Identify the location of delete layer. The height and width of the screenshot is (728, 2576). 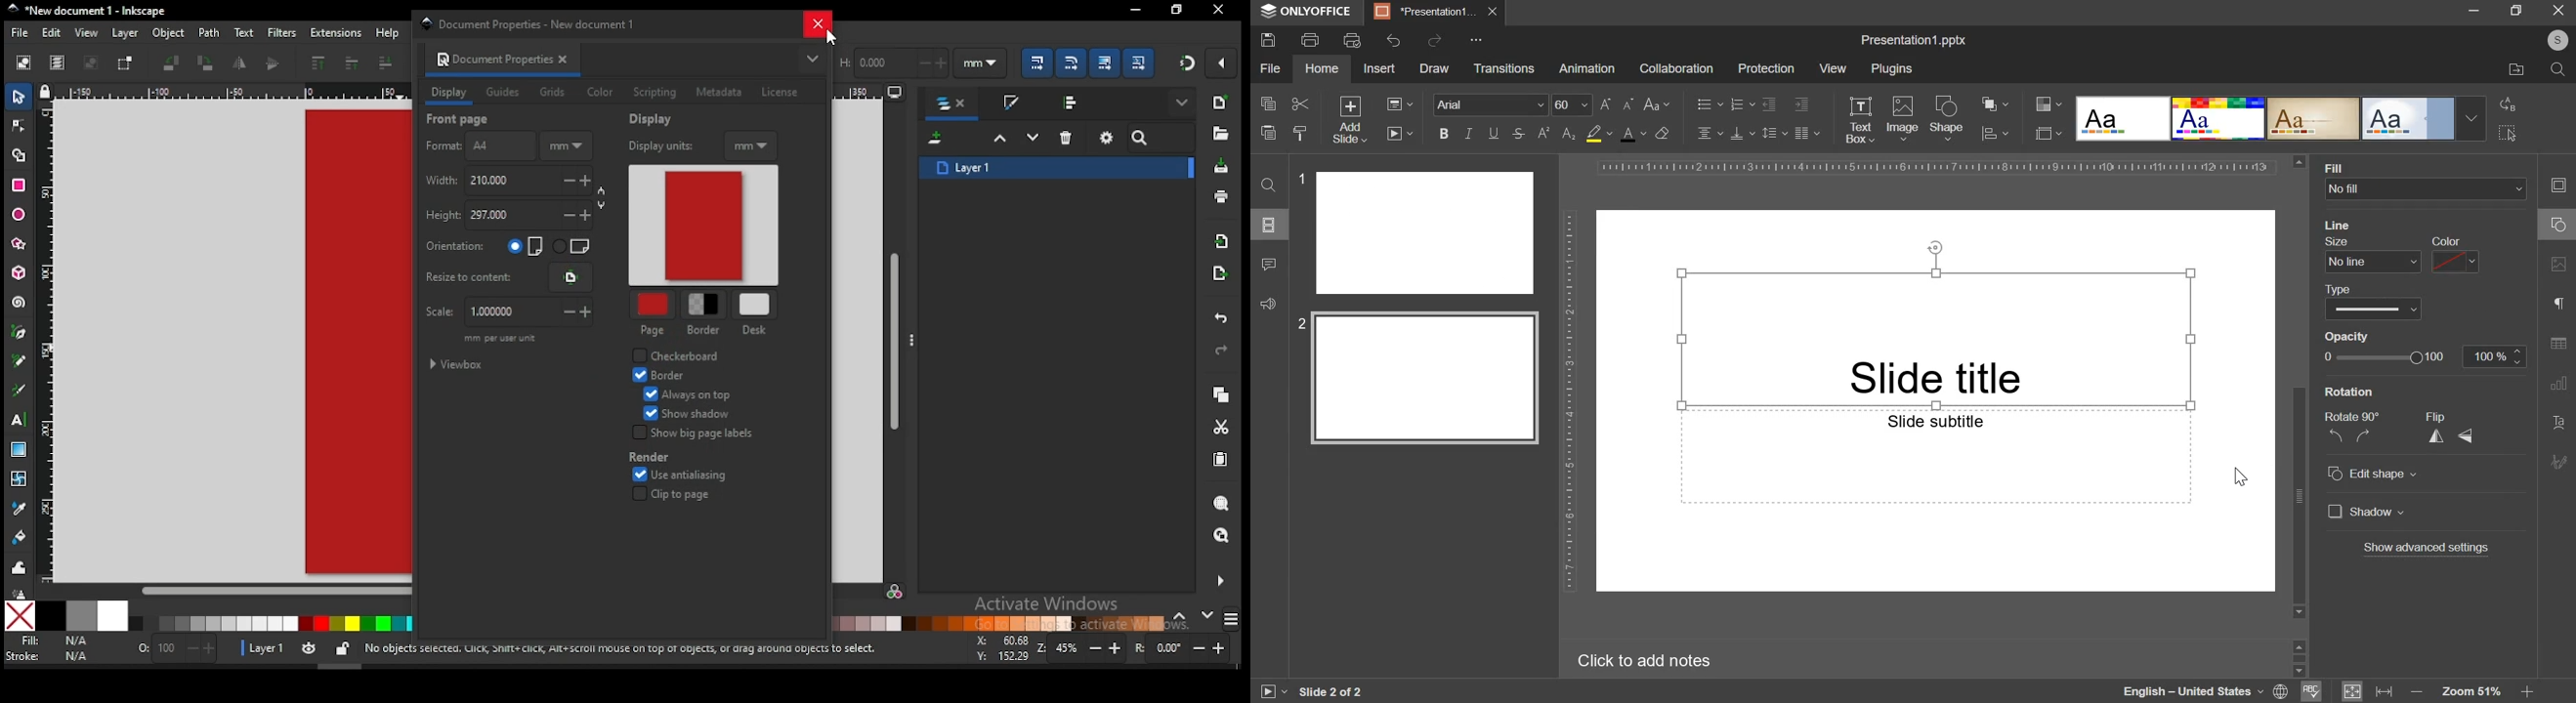
(1067, 137).